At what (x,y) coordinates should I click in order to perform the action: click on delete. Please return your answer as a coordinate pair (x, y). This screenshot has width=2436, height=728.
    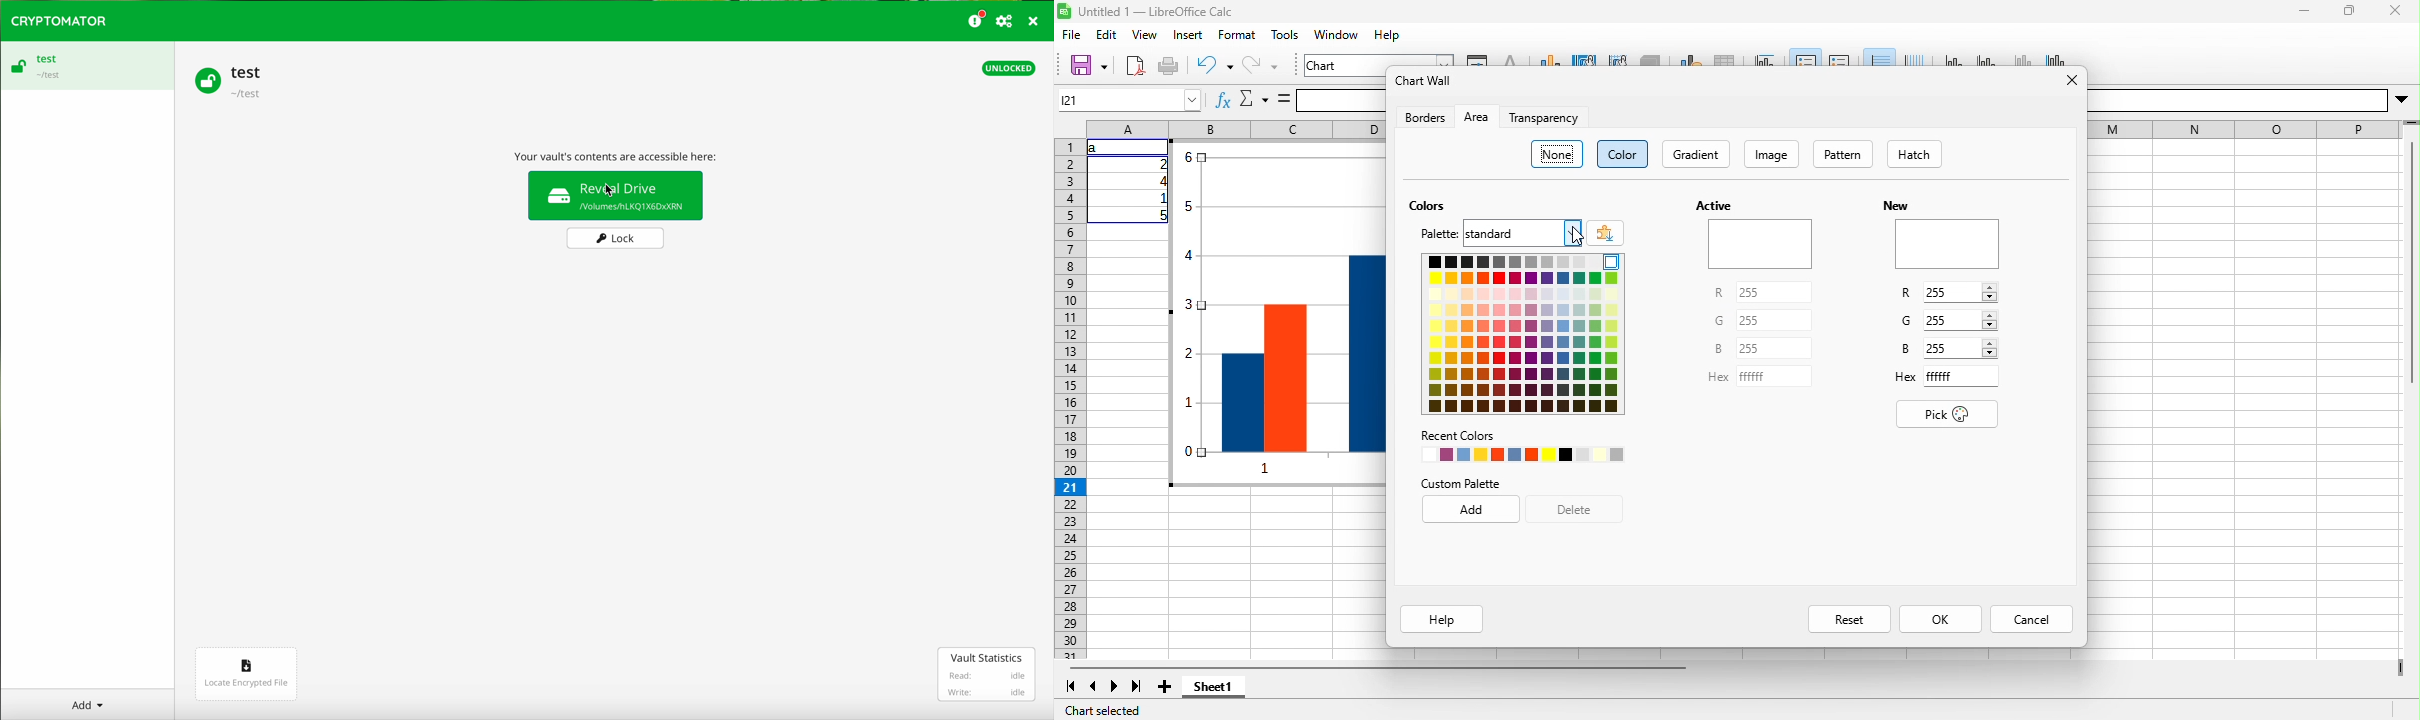
    Looking at the image, I should click on (1574, 509).